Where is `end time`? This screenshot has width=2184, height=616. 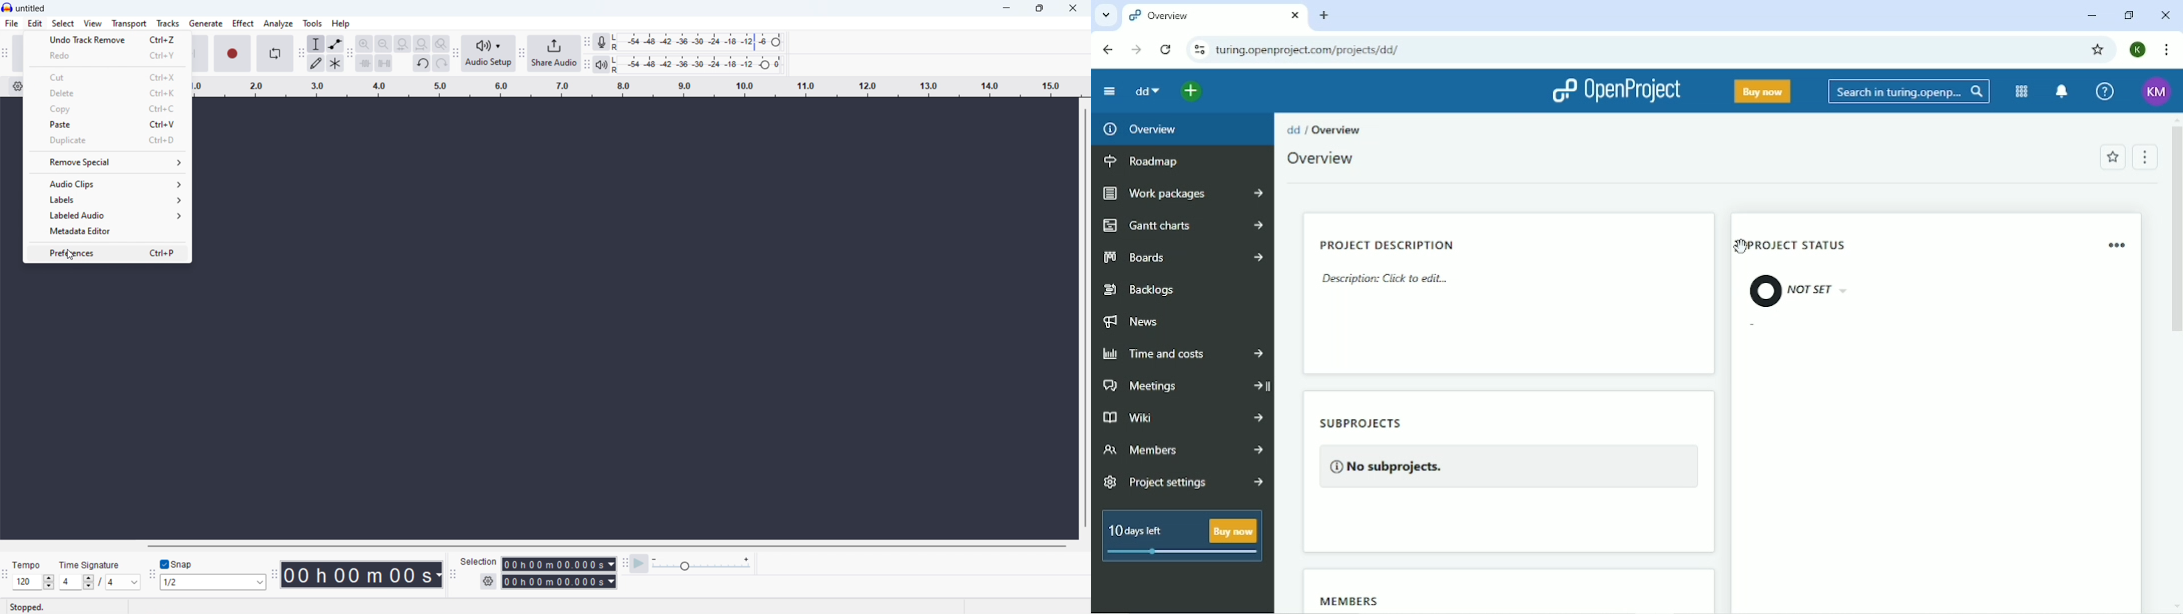
end time is located at coordinates (559, 582).